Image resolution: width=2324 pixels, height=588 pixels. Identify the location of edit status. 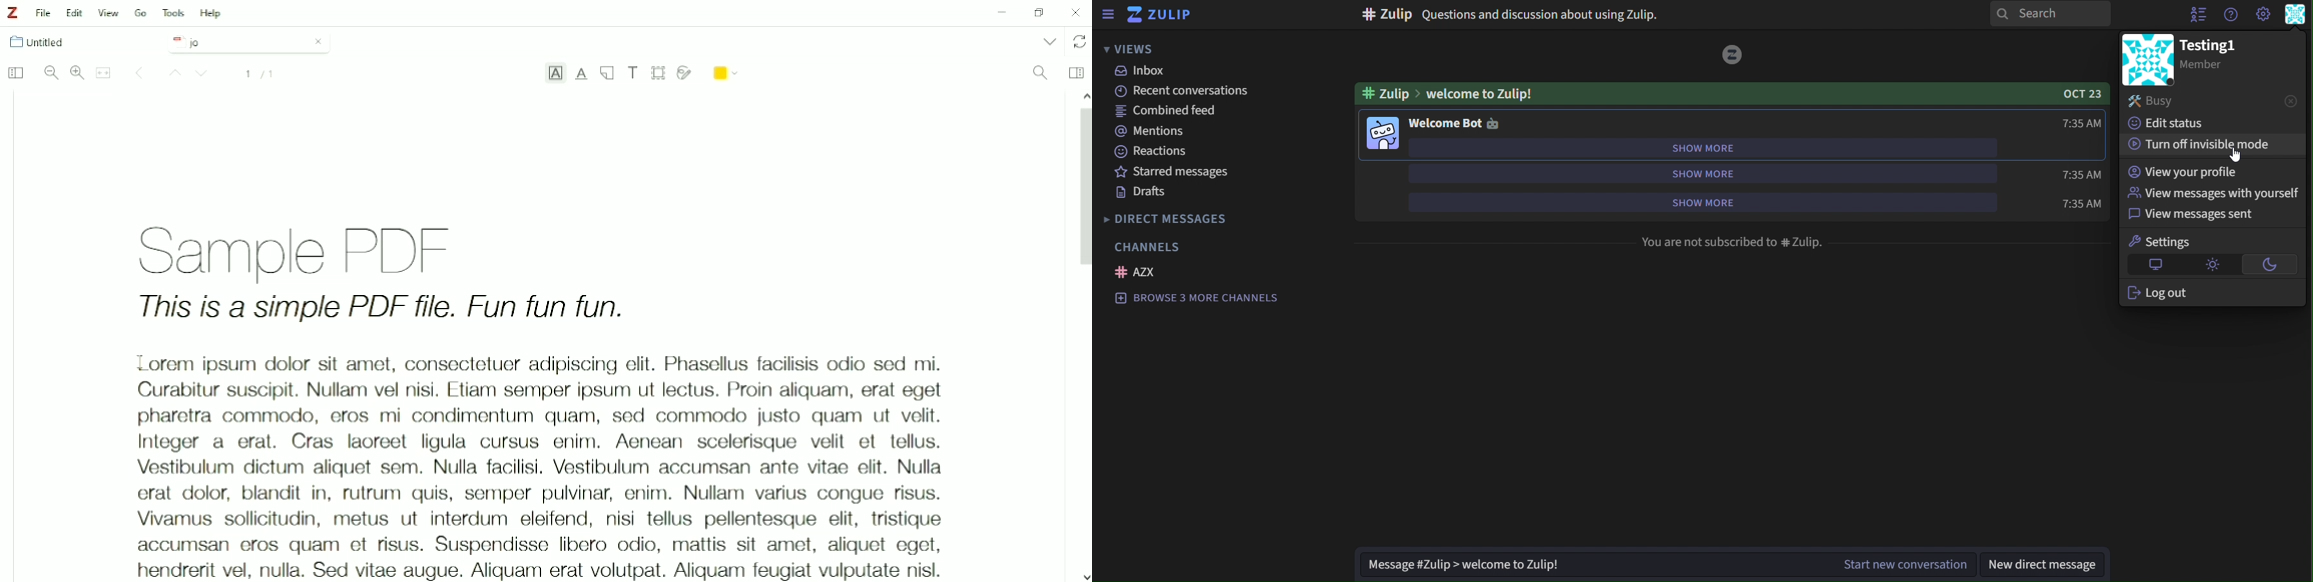
(2174, 124).